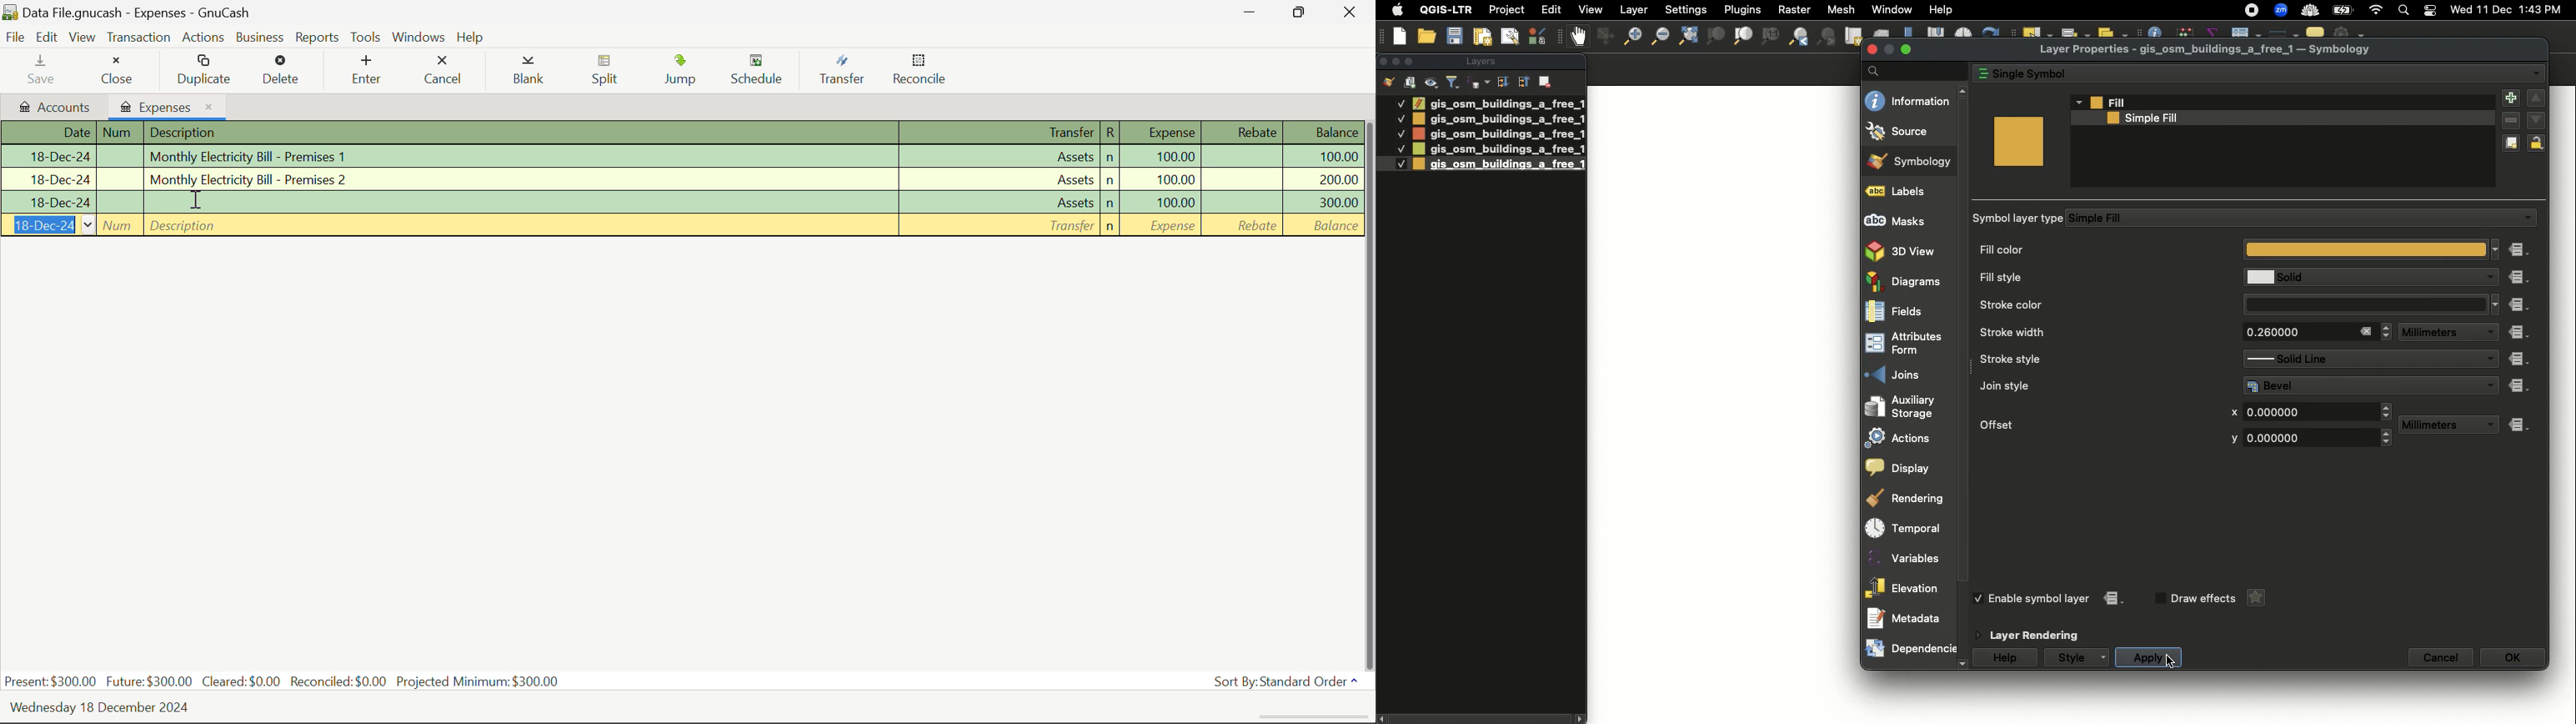 This screenshot has height=728, width=2576. Describe the element at coordinates (2364, 304) in the screenshot. I see `` at that location.